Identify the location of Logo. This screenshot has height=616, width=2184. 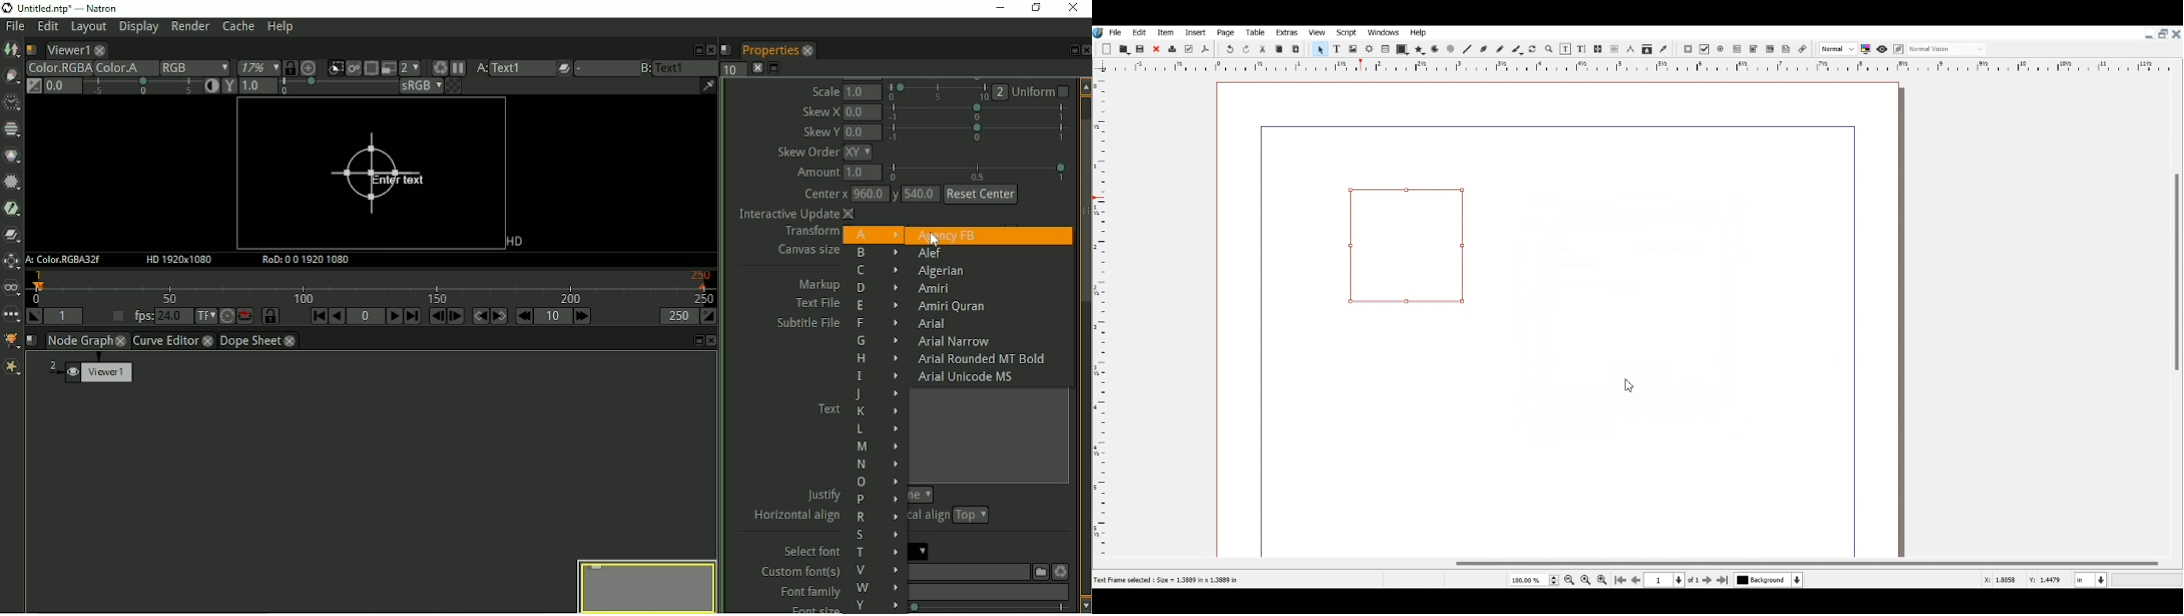
(1099, 32).